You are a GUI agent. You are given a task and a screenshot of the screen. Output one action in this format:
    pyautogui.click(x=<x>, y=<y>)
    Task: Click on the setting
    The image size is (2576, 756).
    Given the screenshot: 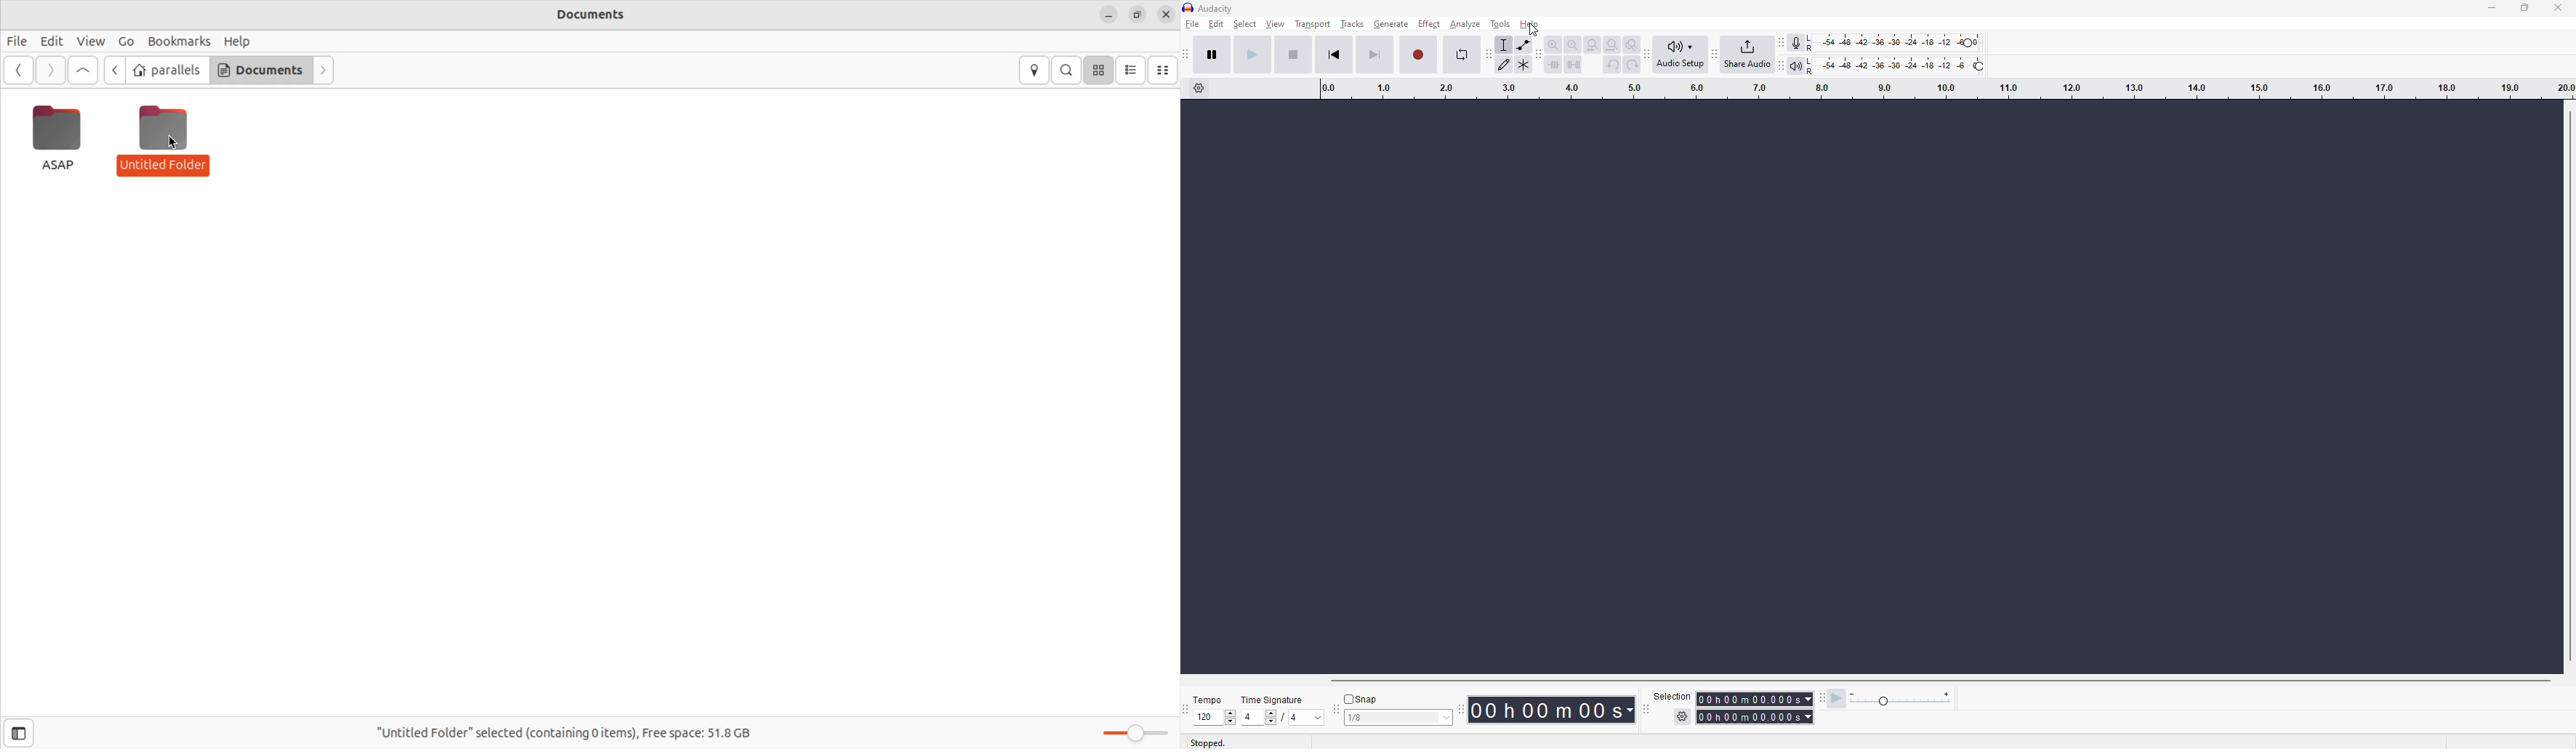 What is the action you would take?
    pyautogui.click(x=1678, y=712)
    